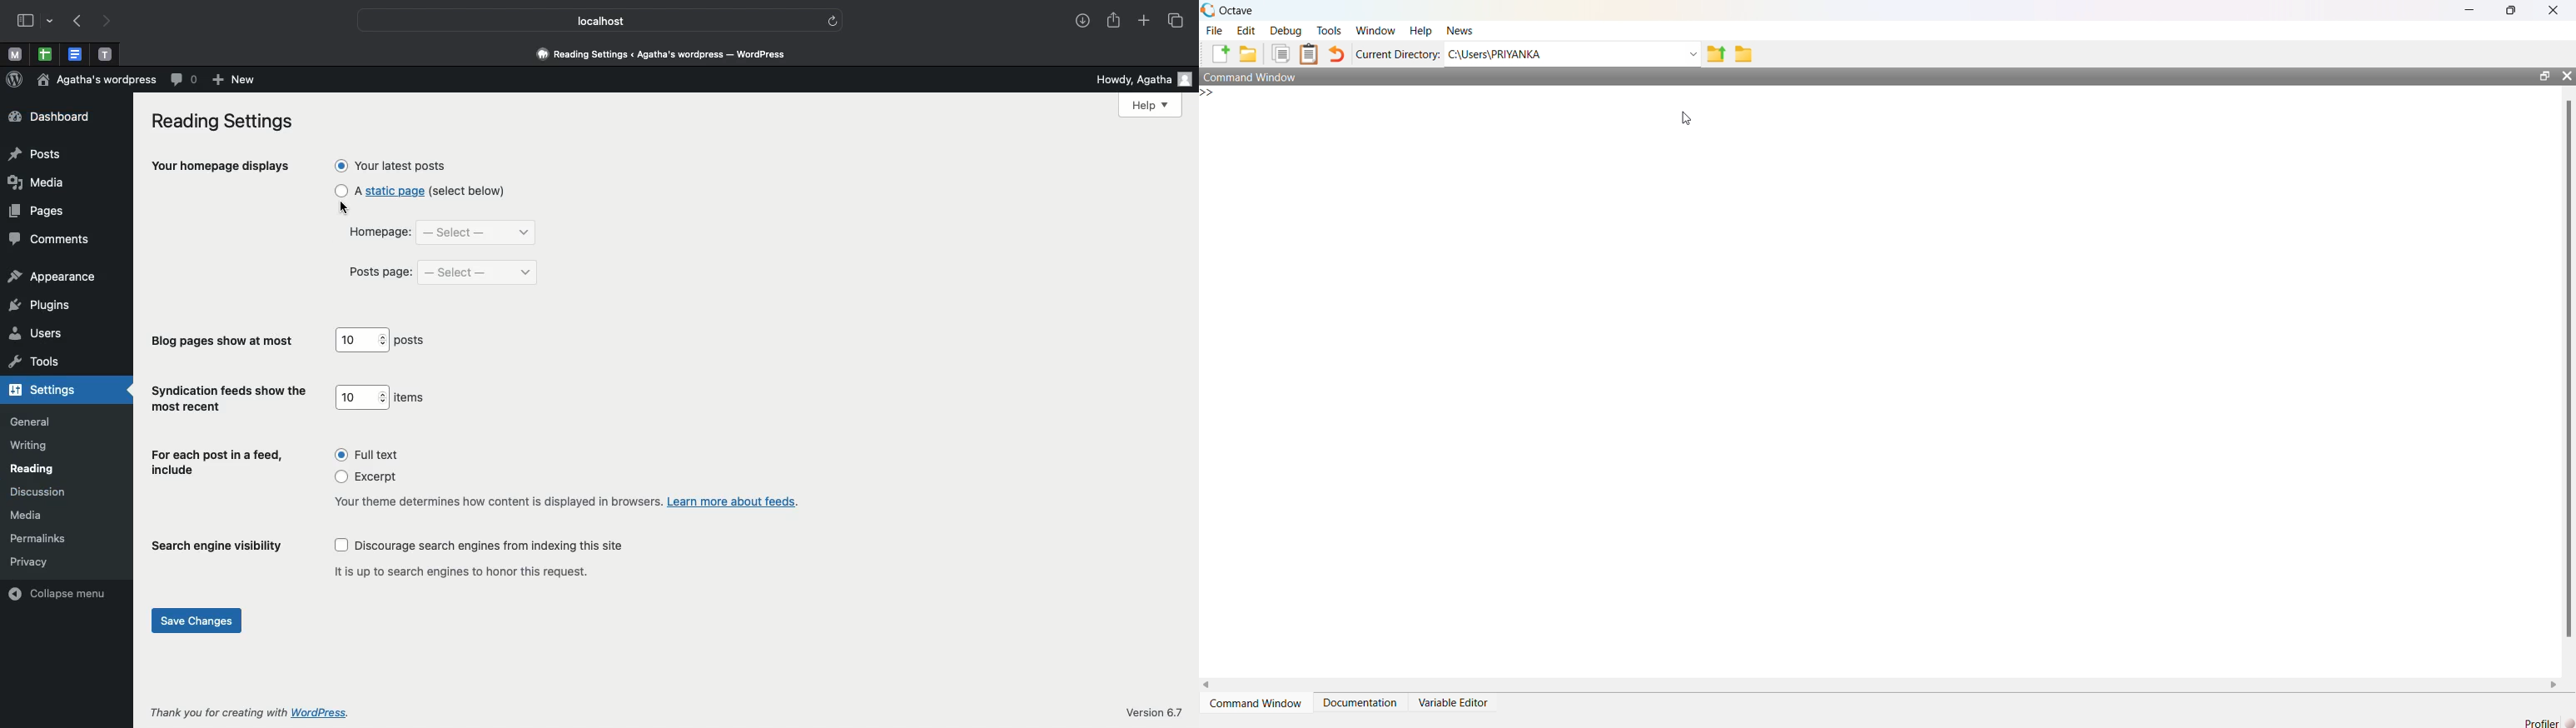 The width and height of the screenshot is (2576, 728). I want to click on 10, so click(362, 396).